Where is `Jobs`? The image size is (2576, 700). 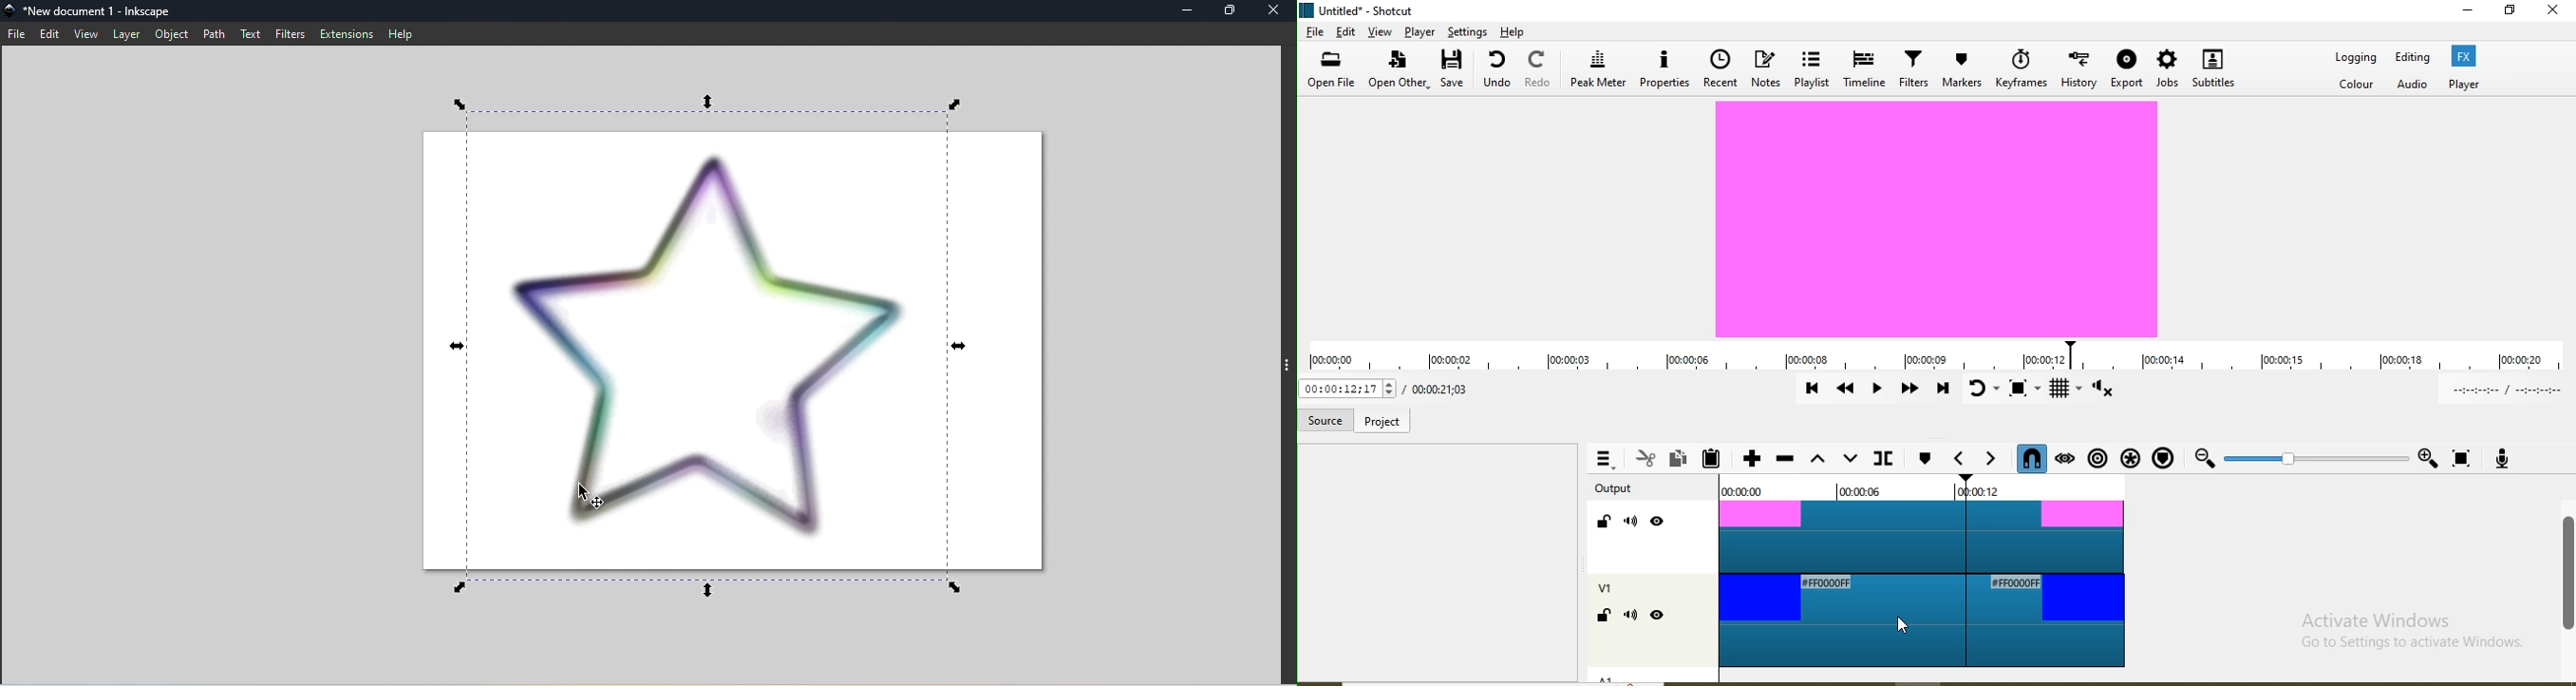
Jobs is located at coordinates (2167, 71).